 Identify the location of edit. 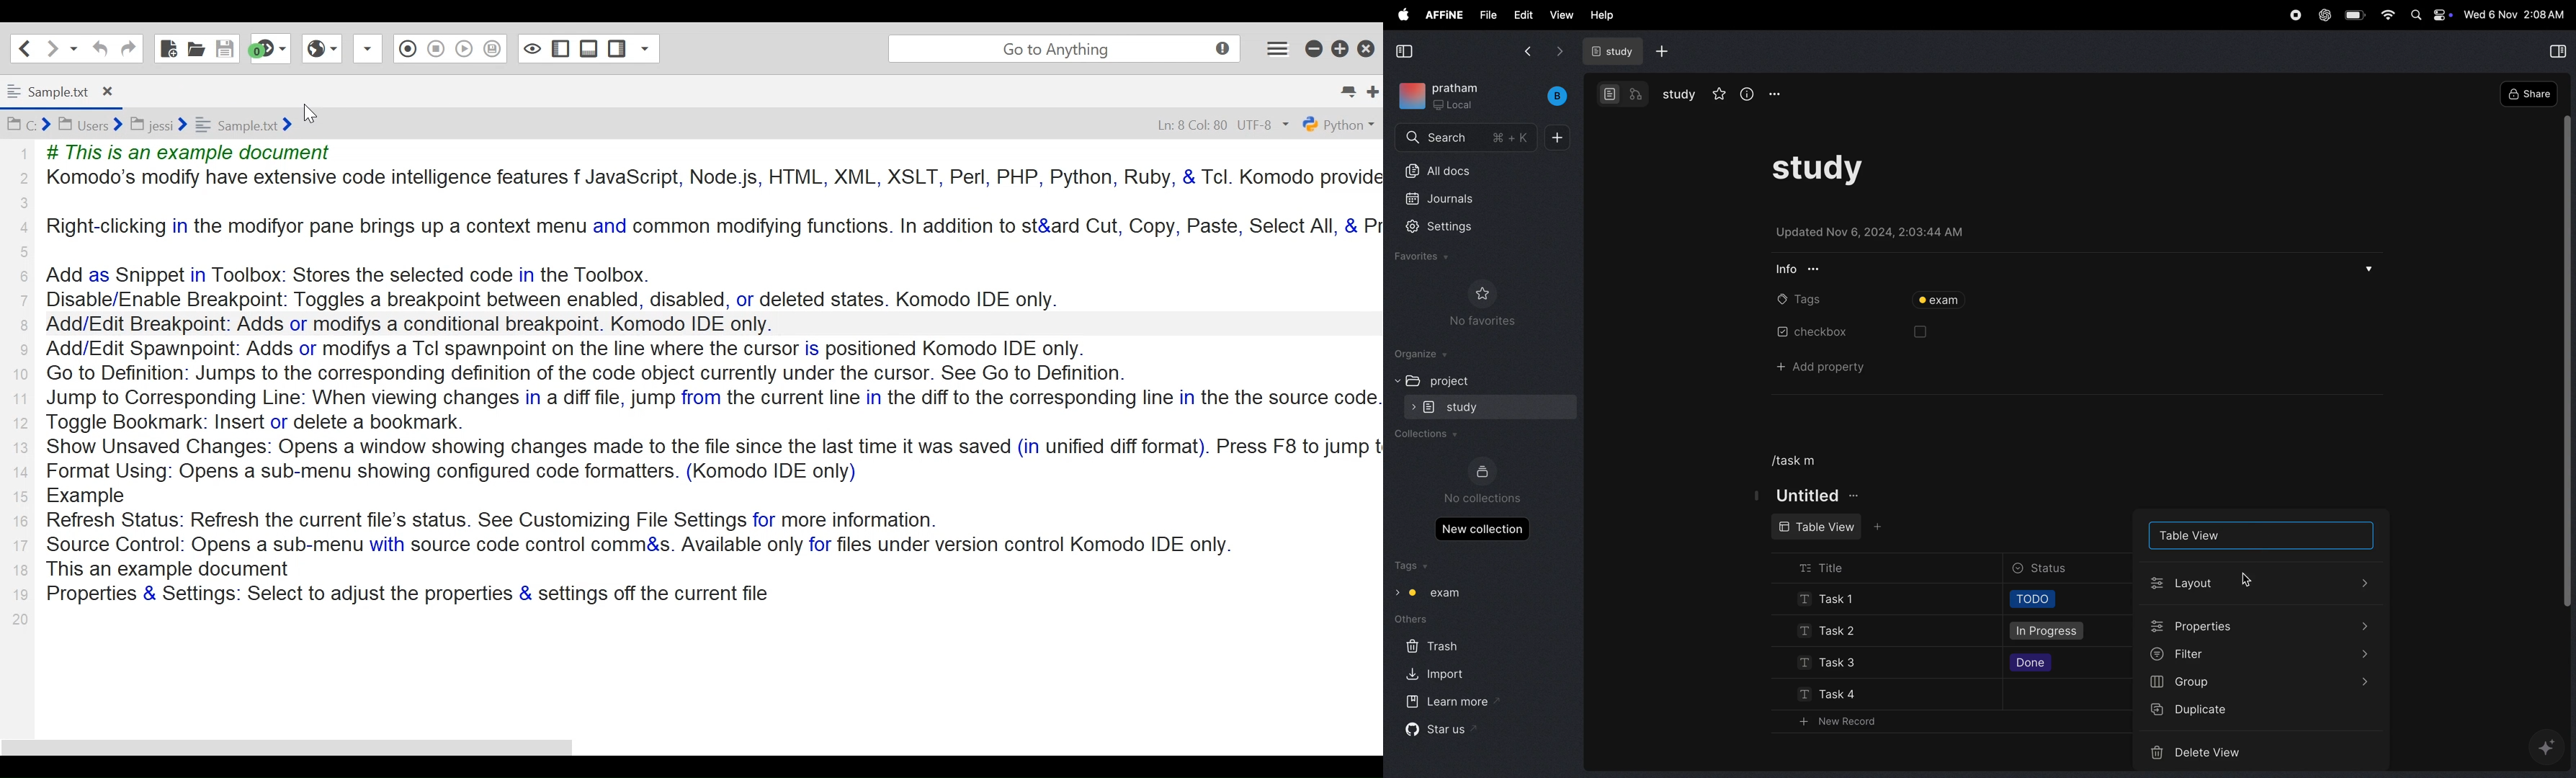
(1524, 15).